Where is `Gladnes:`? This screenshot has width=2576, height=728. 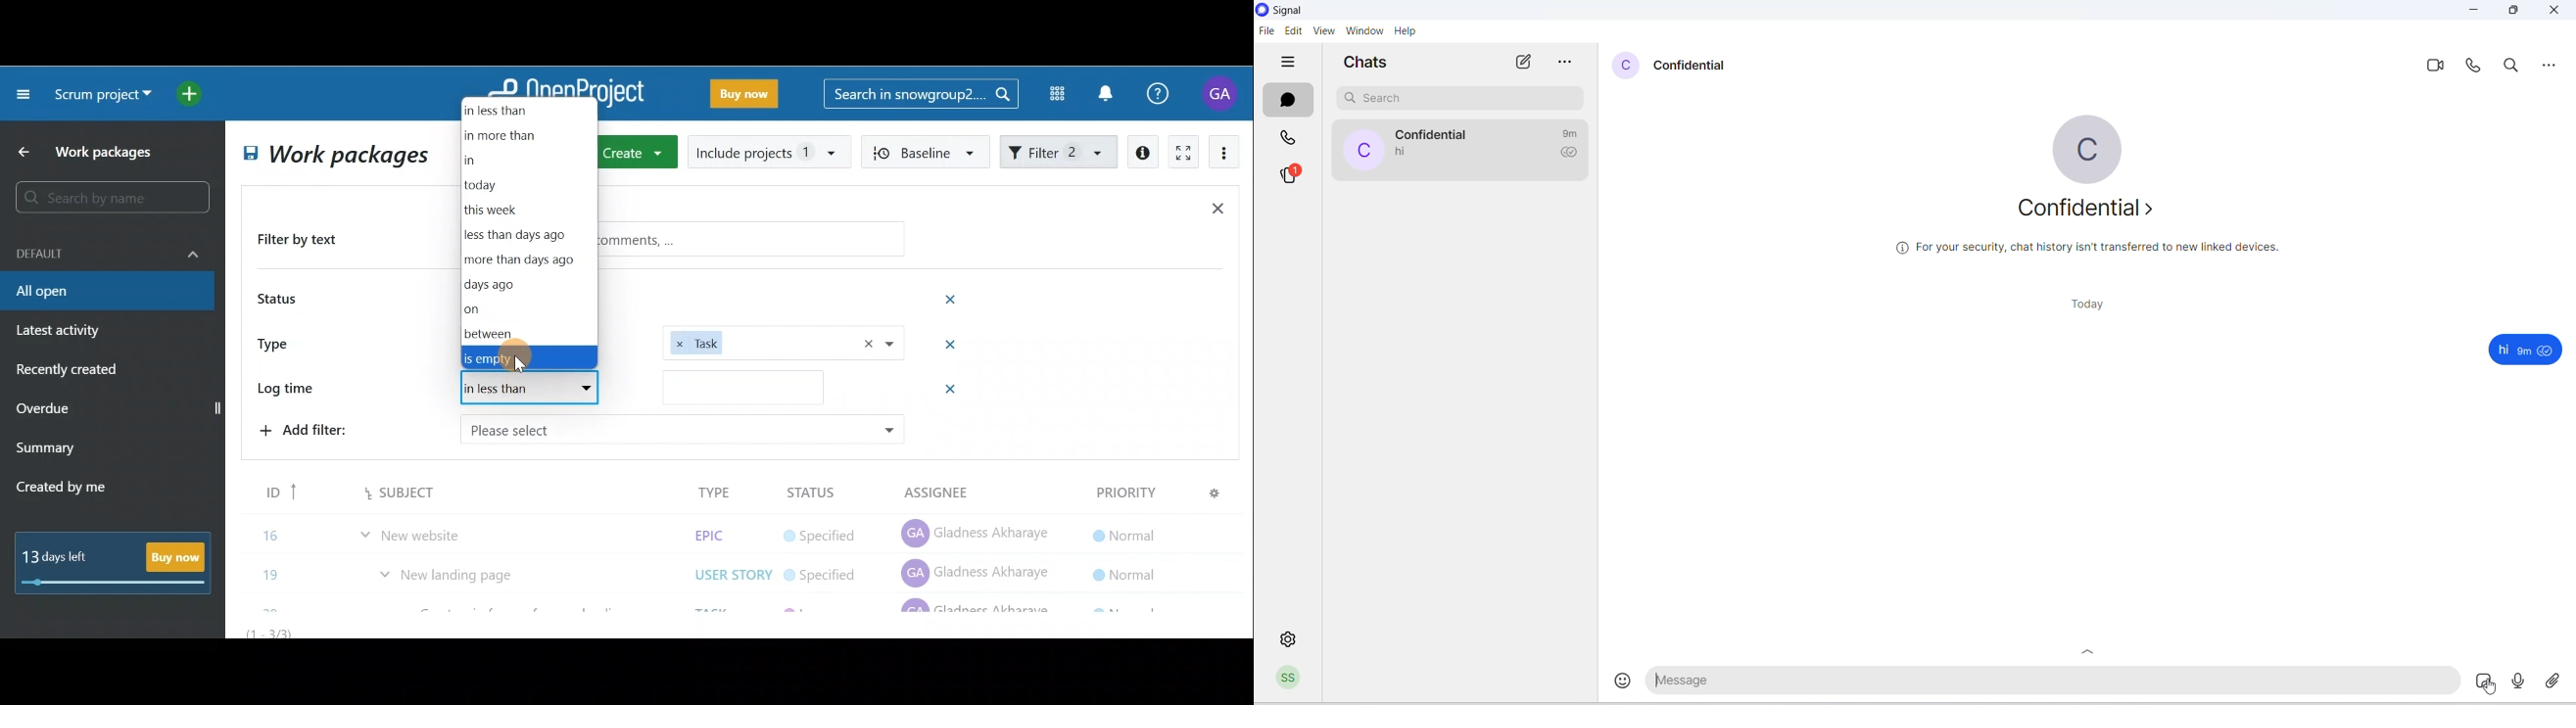
Gladnes: is located at coordinates (831, 532).